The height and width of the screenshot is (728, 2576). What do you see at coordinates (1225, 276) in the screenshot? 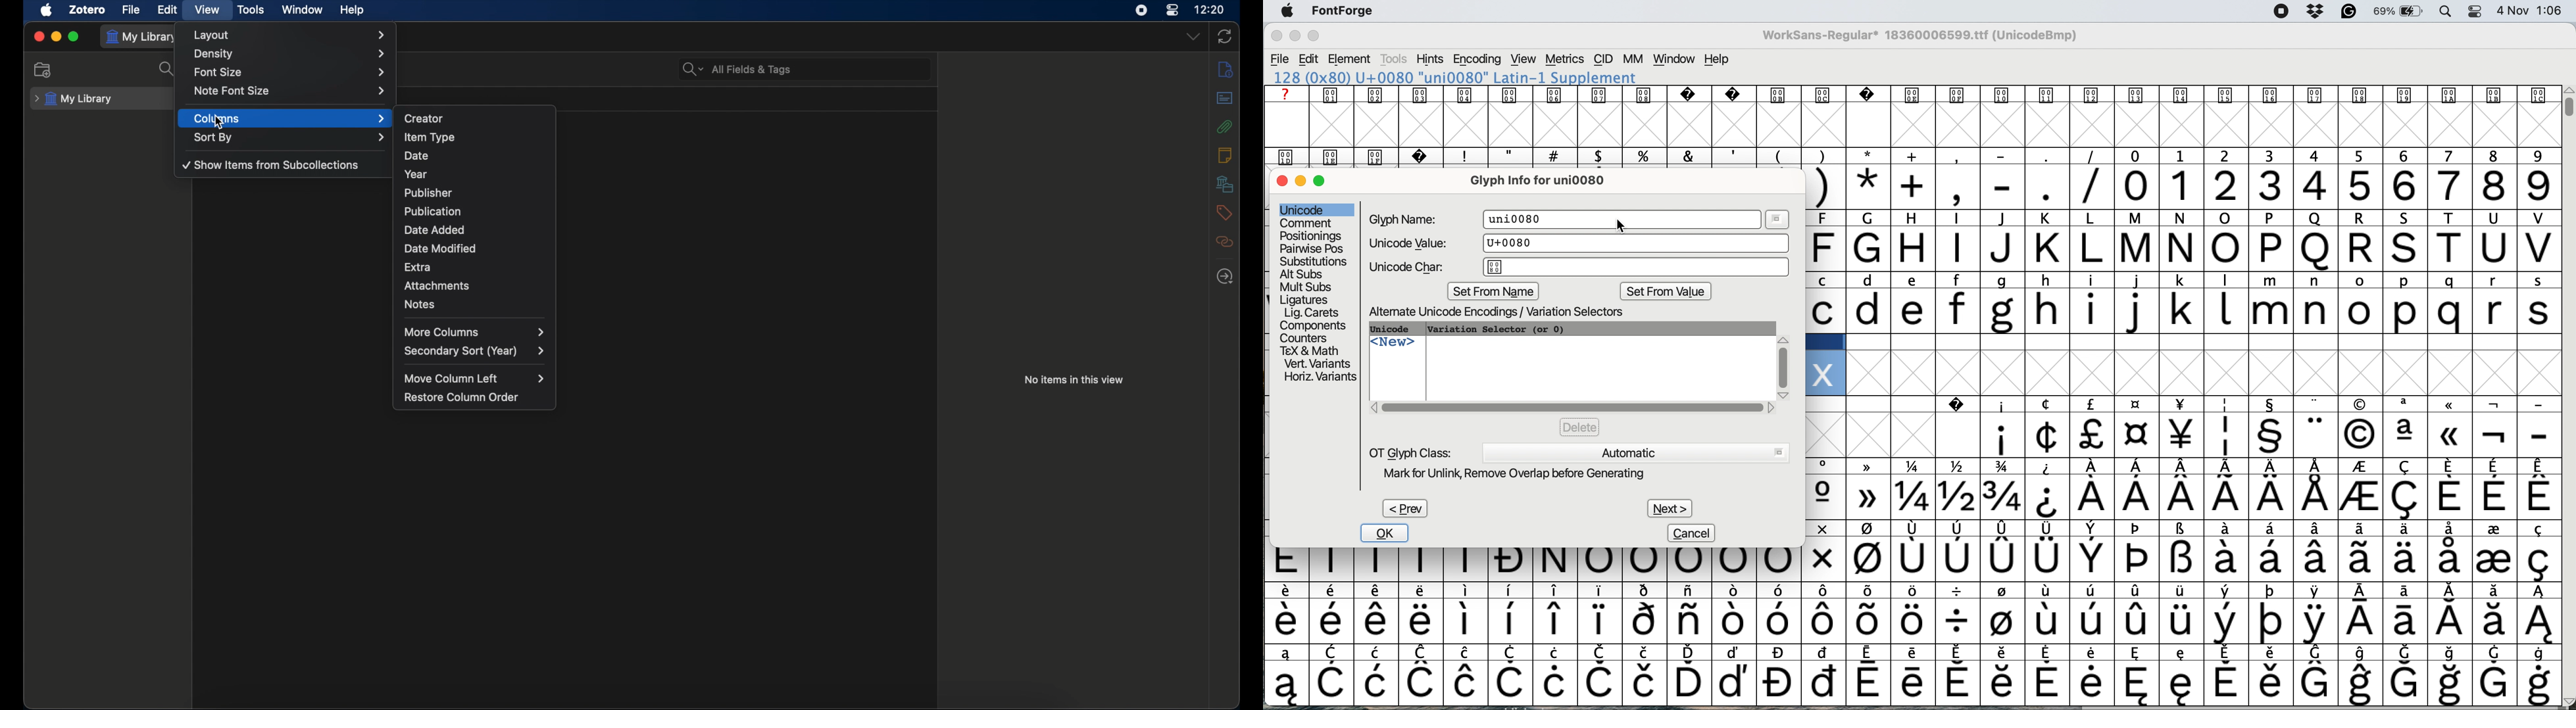
I see `locate` at bounding box center [1225, 276].